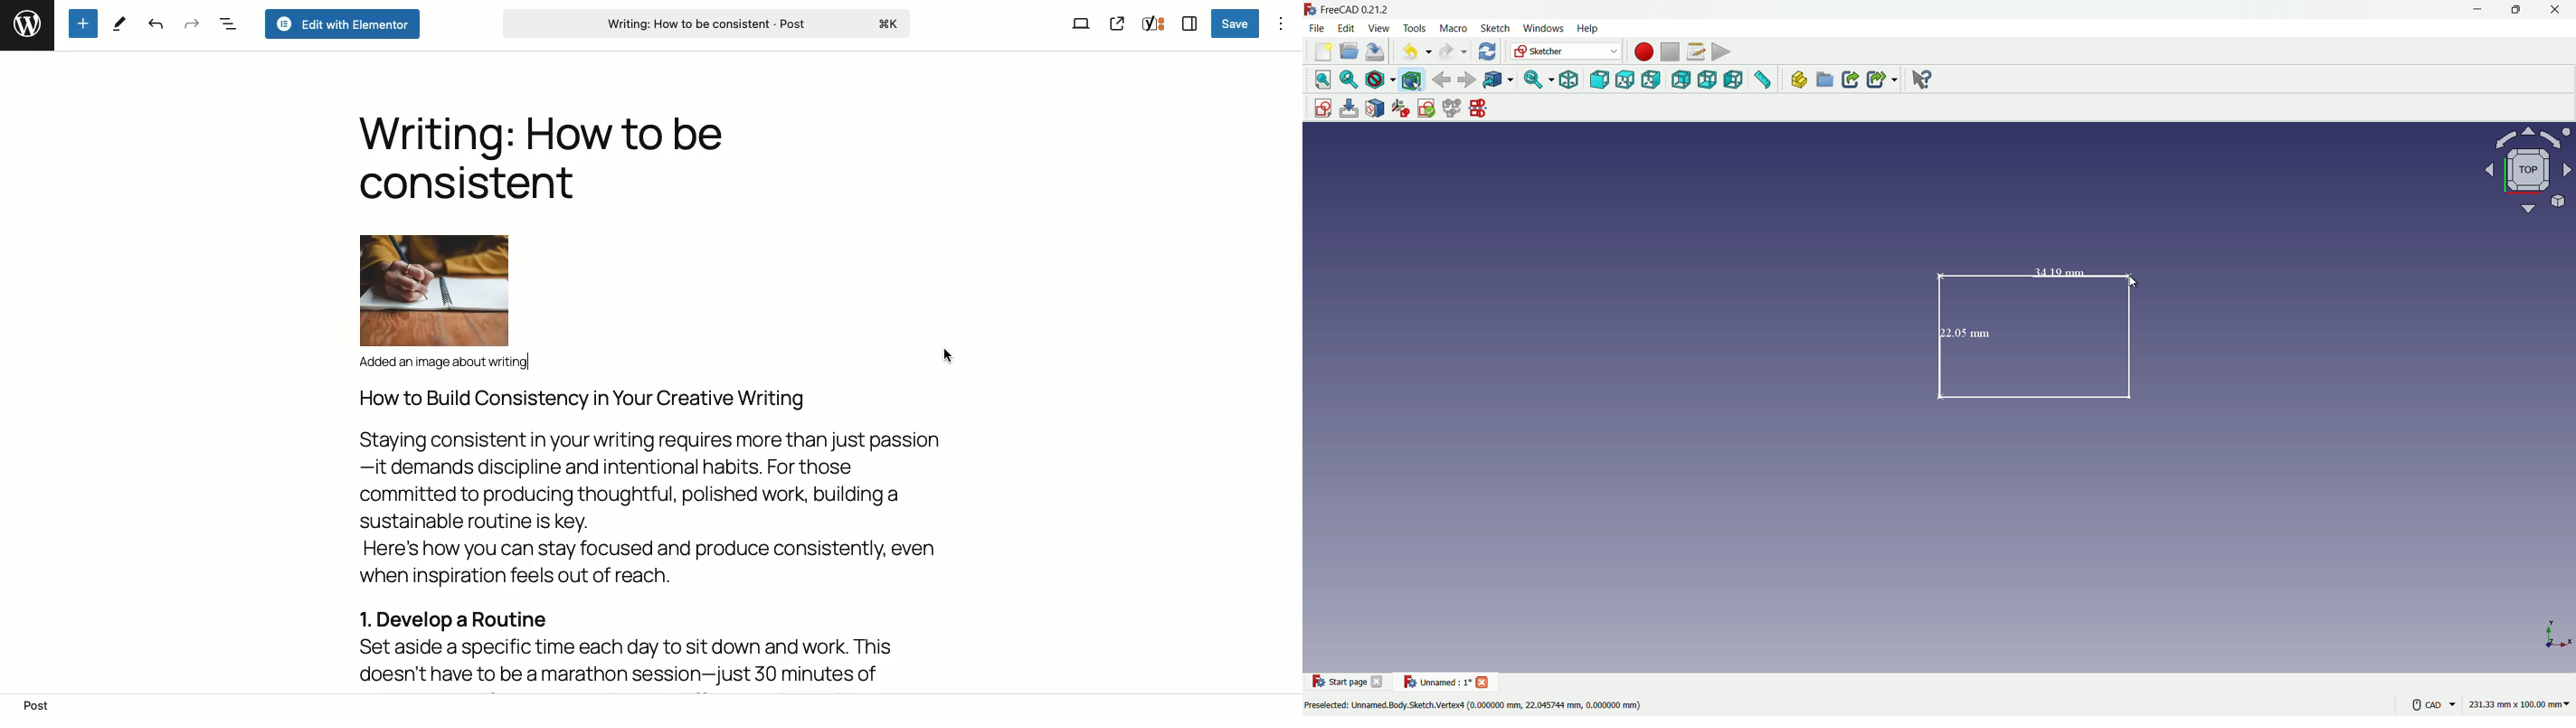  I want to click on start macros, so click(1641, 51).